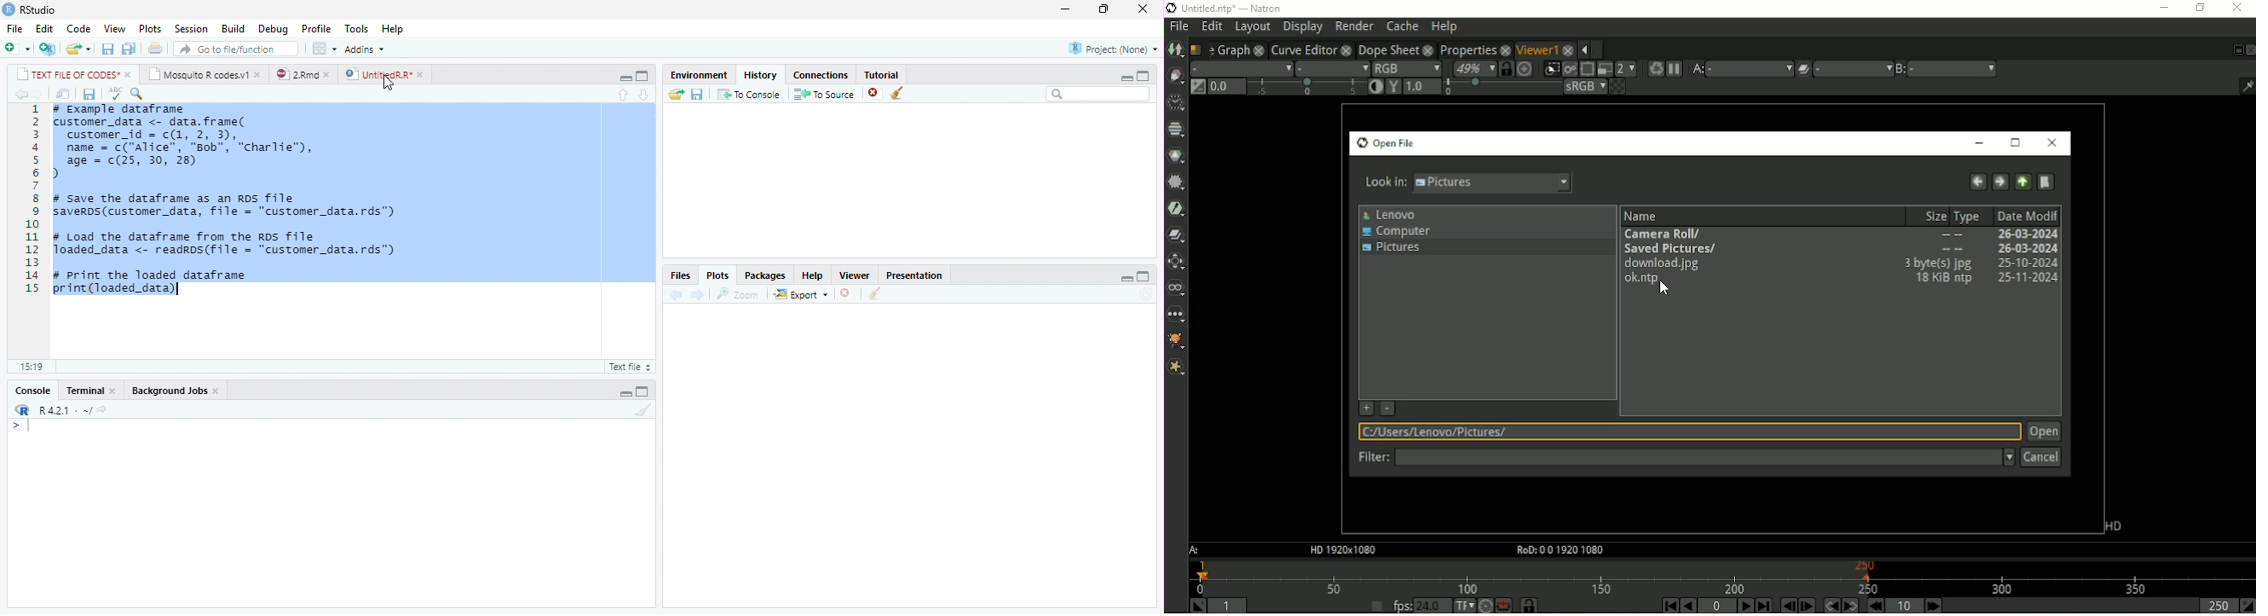 Image resolution: width=2268 pixels, height=616 pixels. I want to click on View, so click(115, 28).